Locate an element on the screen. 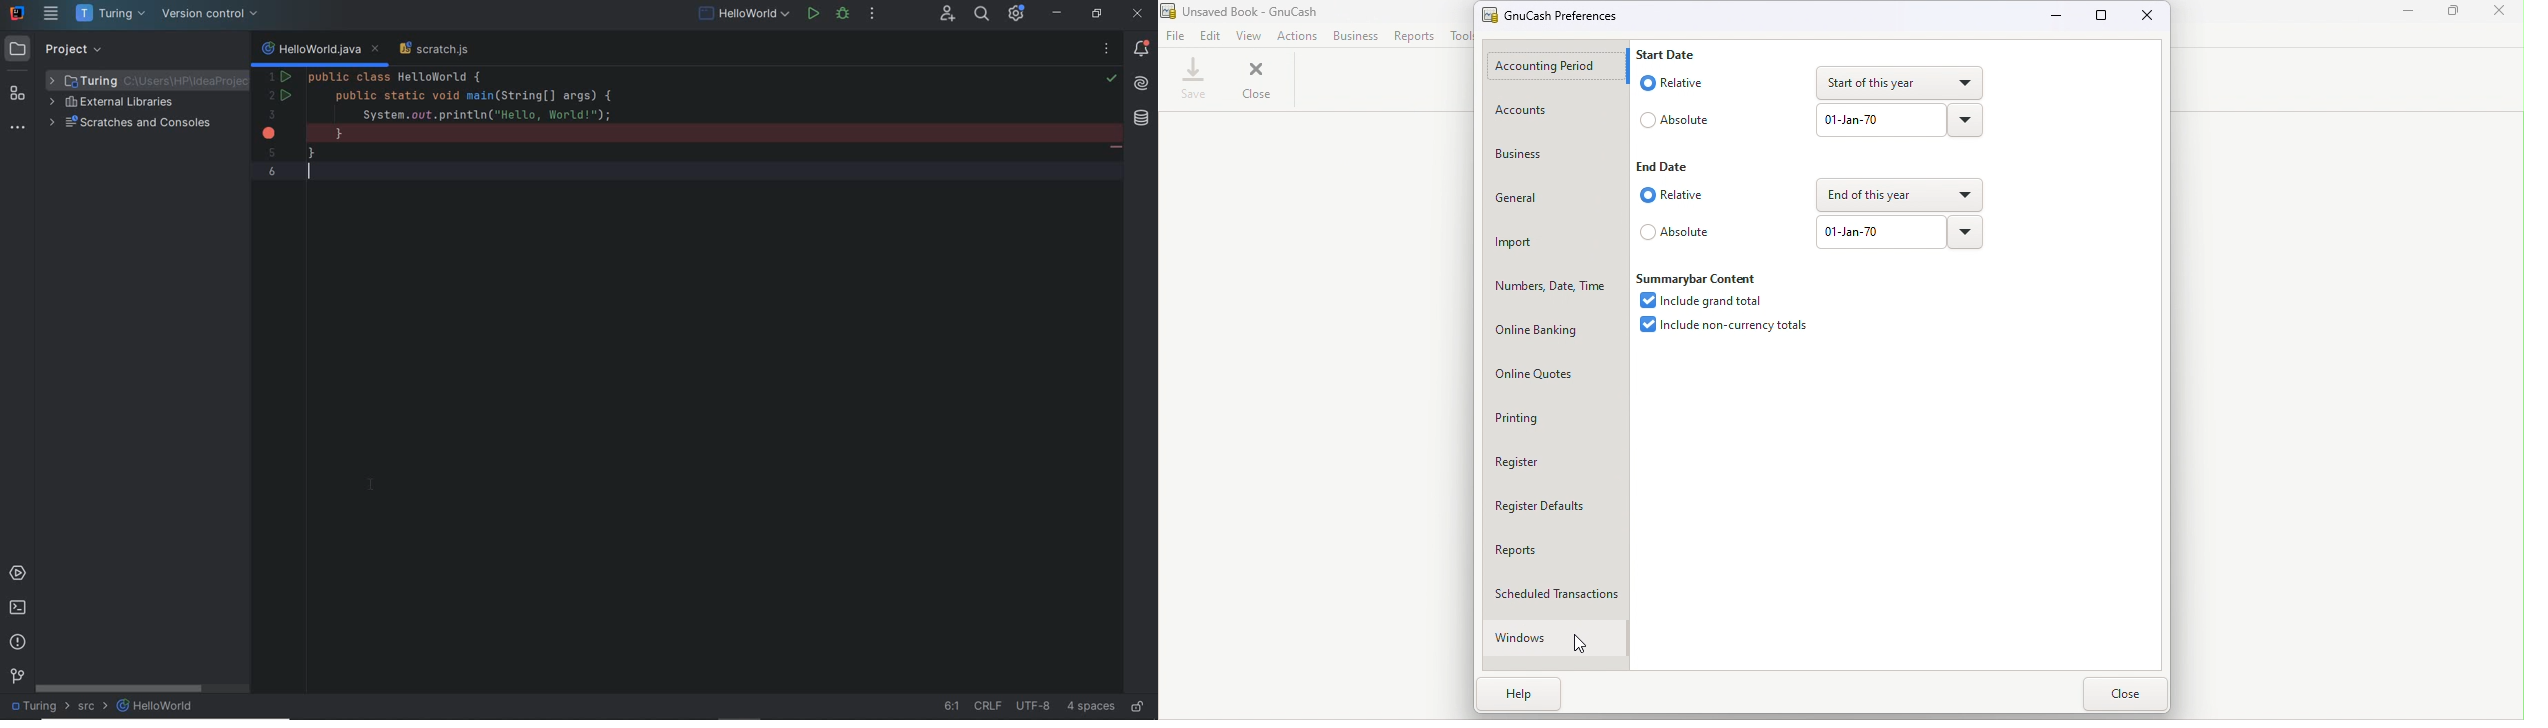  Summarybar content is located at coordinates (1704, 277).